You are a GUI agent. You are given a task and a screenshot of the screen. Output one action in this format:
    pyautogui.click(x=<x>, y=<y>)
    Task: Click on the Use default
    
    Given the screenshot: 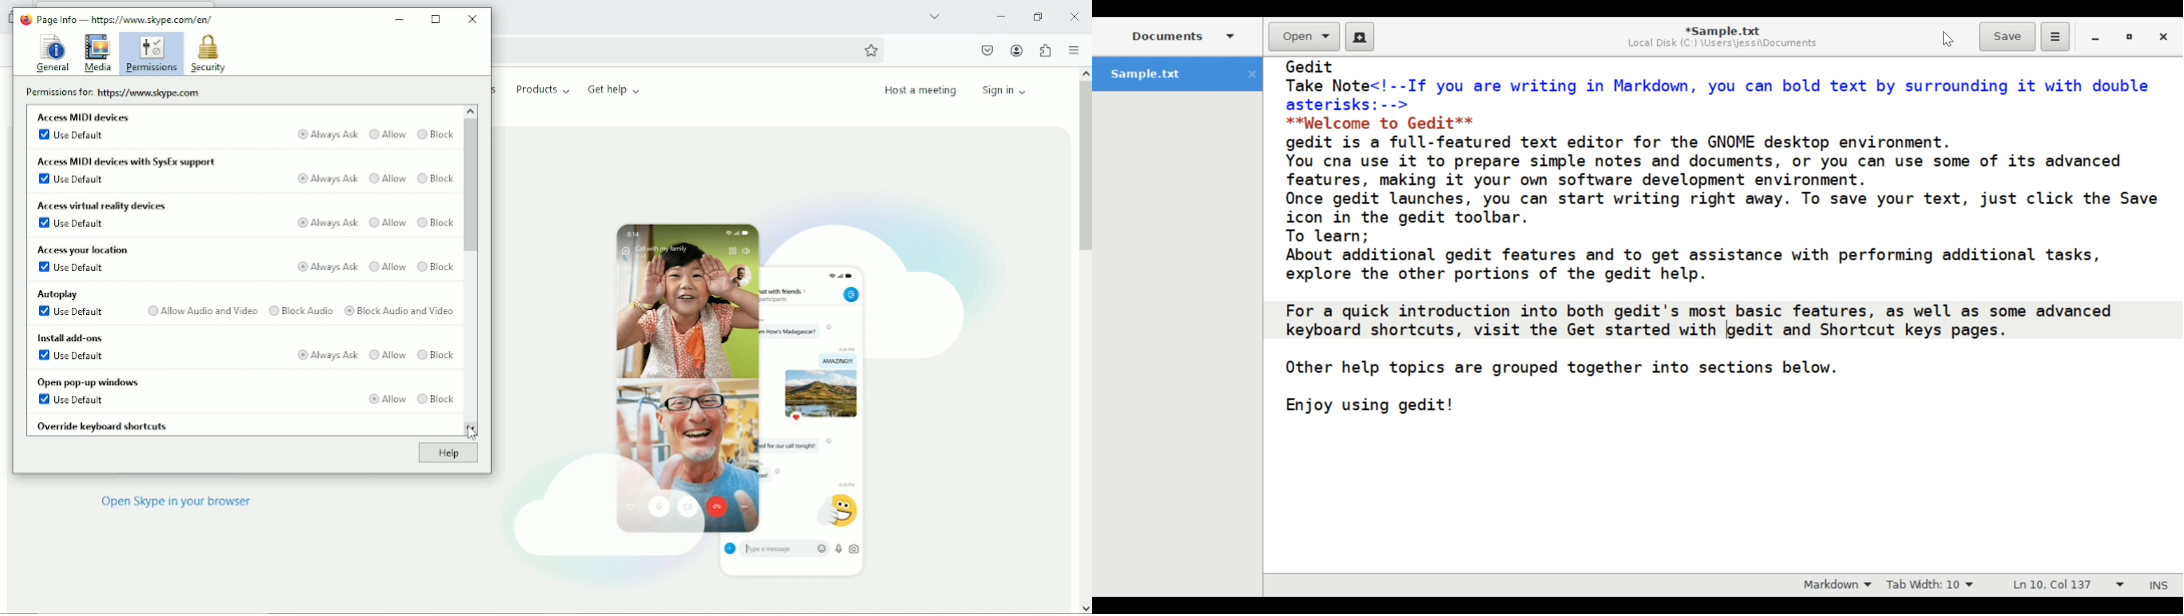 What is the action you would take?
    pyautogui.click(x=72, y=225)
    